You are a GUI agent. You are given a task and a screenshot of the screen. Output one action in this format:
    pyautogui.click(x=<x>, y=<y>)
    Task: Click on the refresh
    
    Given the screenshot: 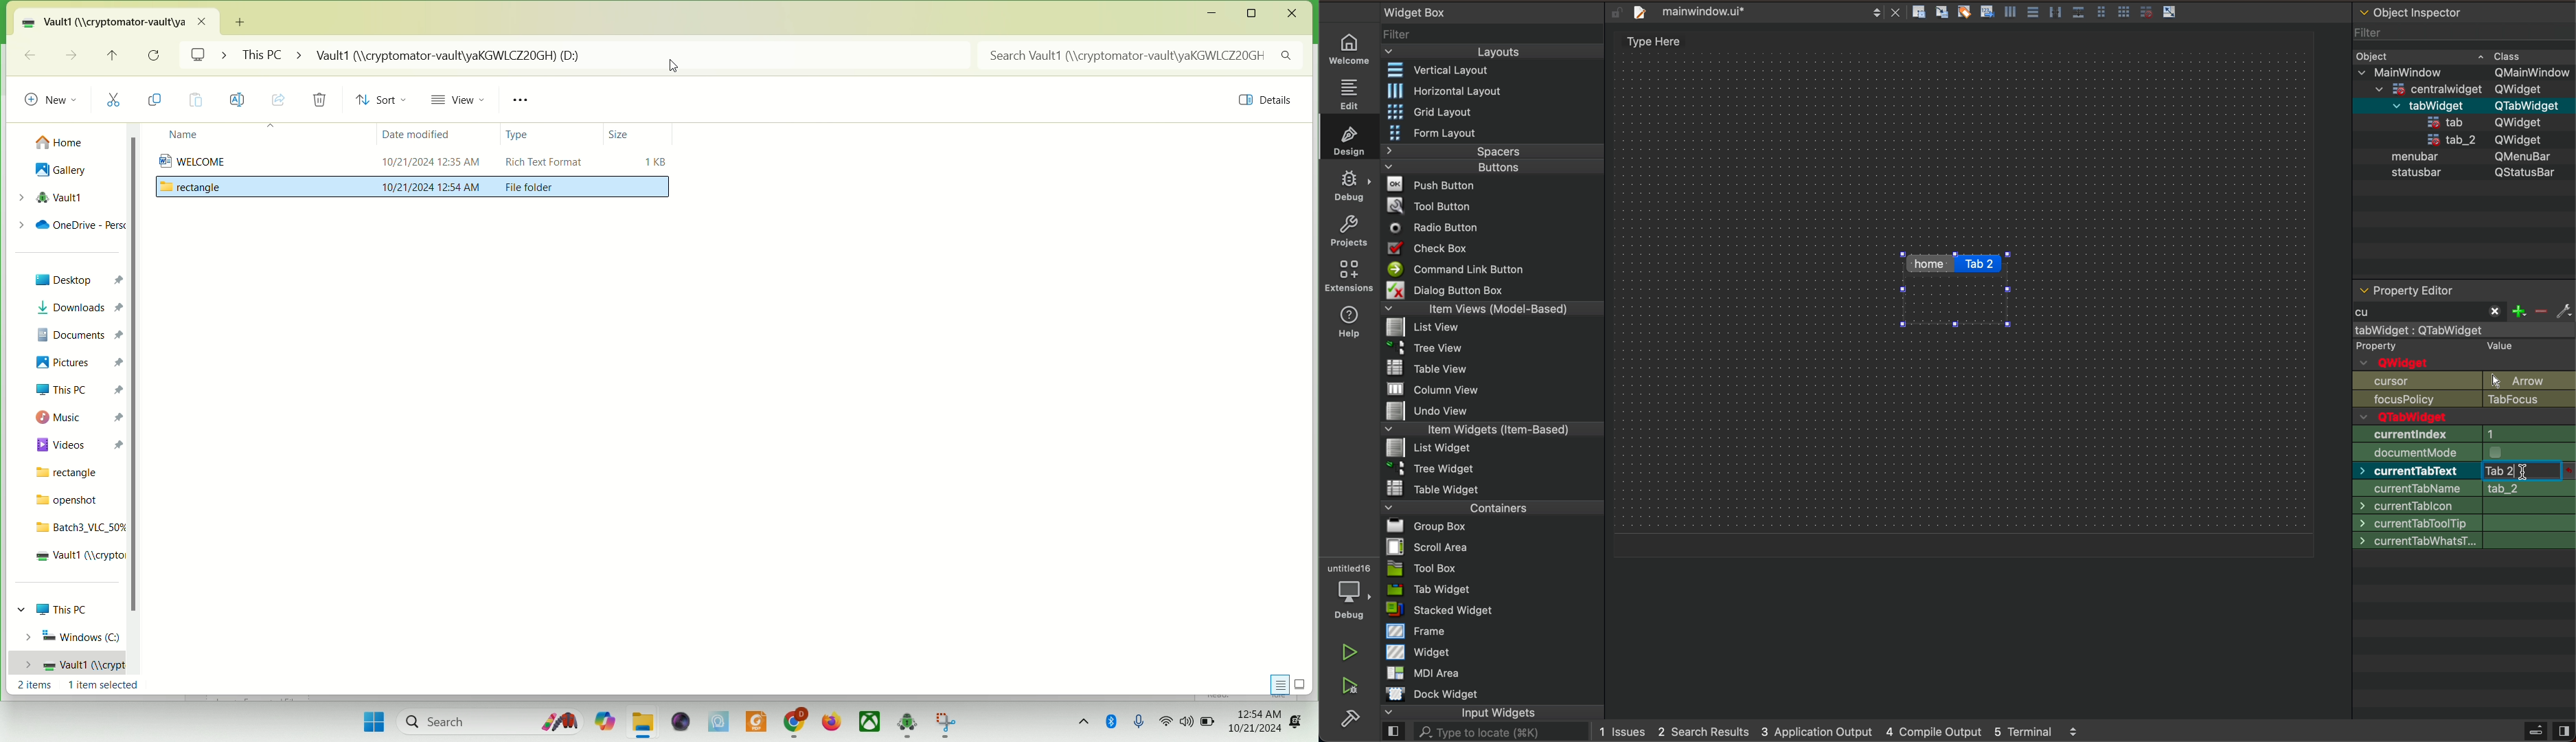 What is the action you would take?
    pyautogui.click(x=155, y=56)
    